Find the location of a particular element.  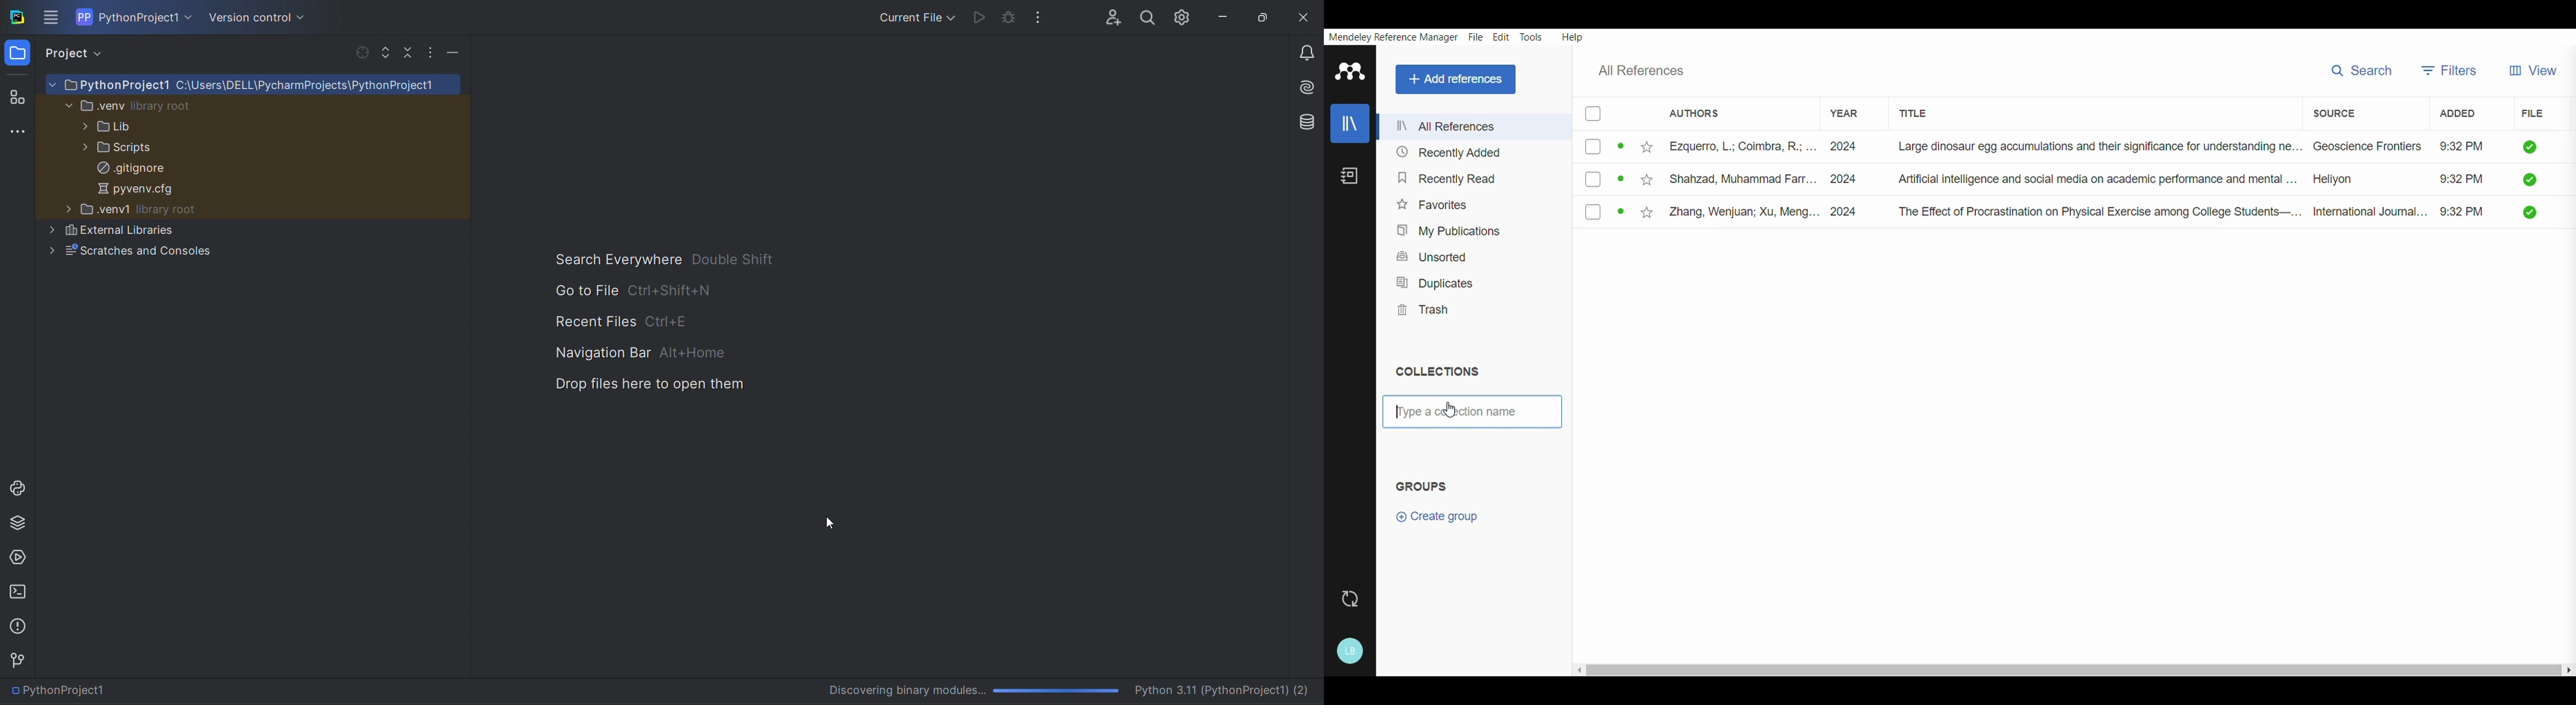

Search is located at coordinates (2362, 69).